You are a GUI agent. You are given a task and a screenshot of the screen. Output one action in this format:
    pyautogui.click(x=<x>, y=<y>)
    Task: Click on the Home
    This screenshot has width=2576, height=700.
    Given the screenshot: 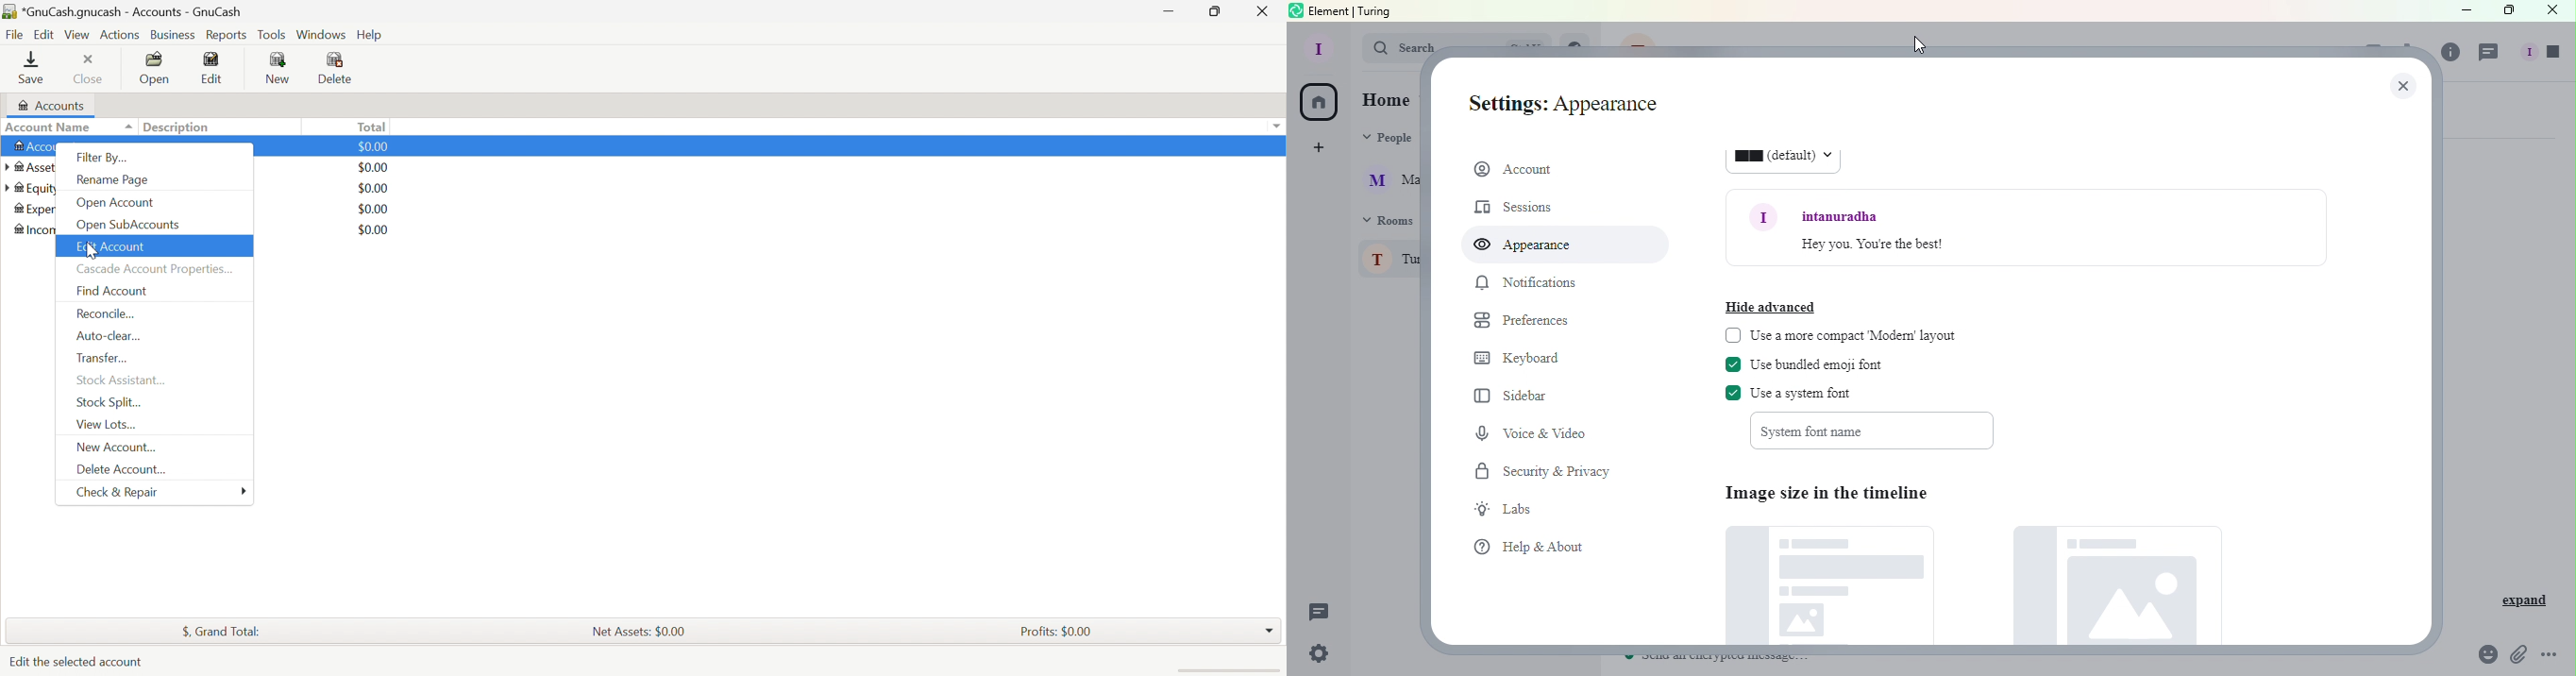 What is the action you would take?
    pyautogui.click(x=1389, y=101)
    